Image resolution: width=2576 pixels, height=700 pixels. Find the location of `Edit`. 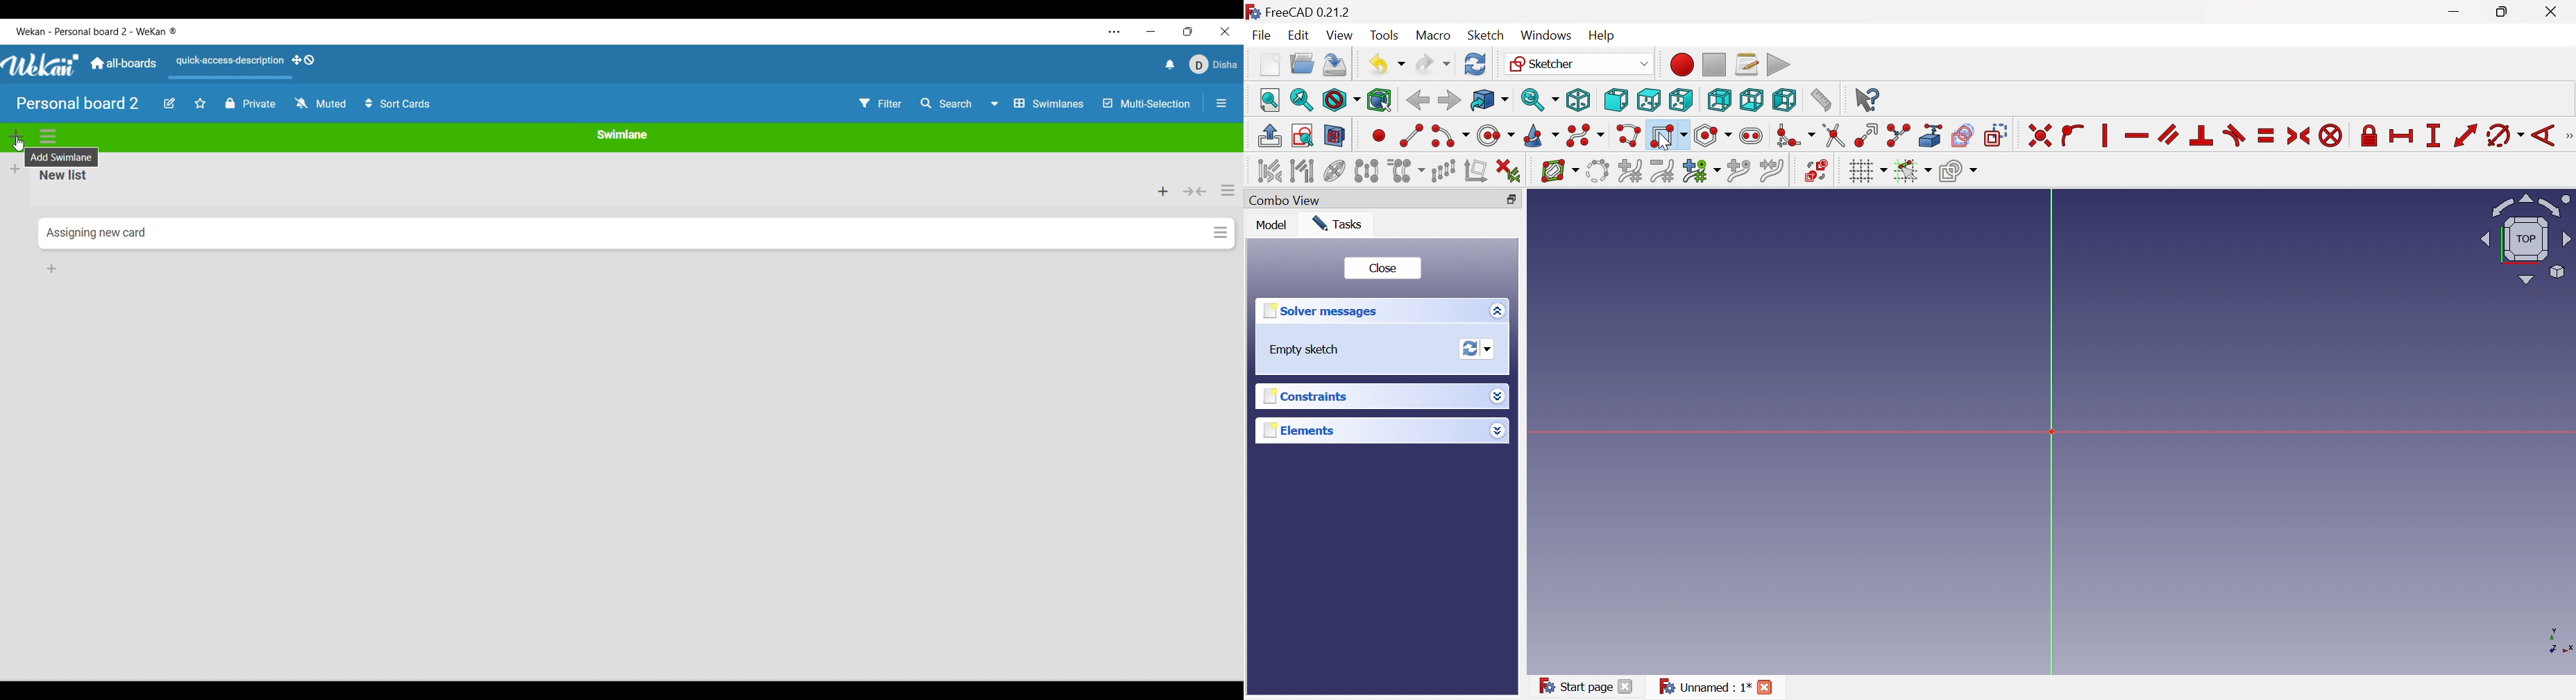

Edit is located at coordinates (1300, 36).